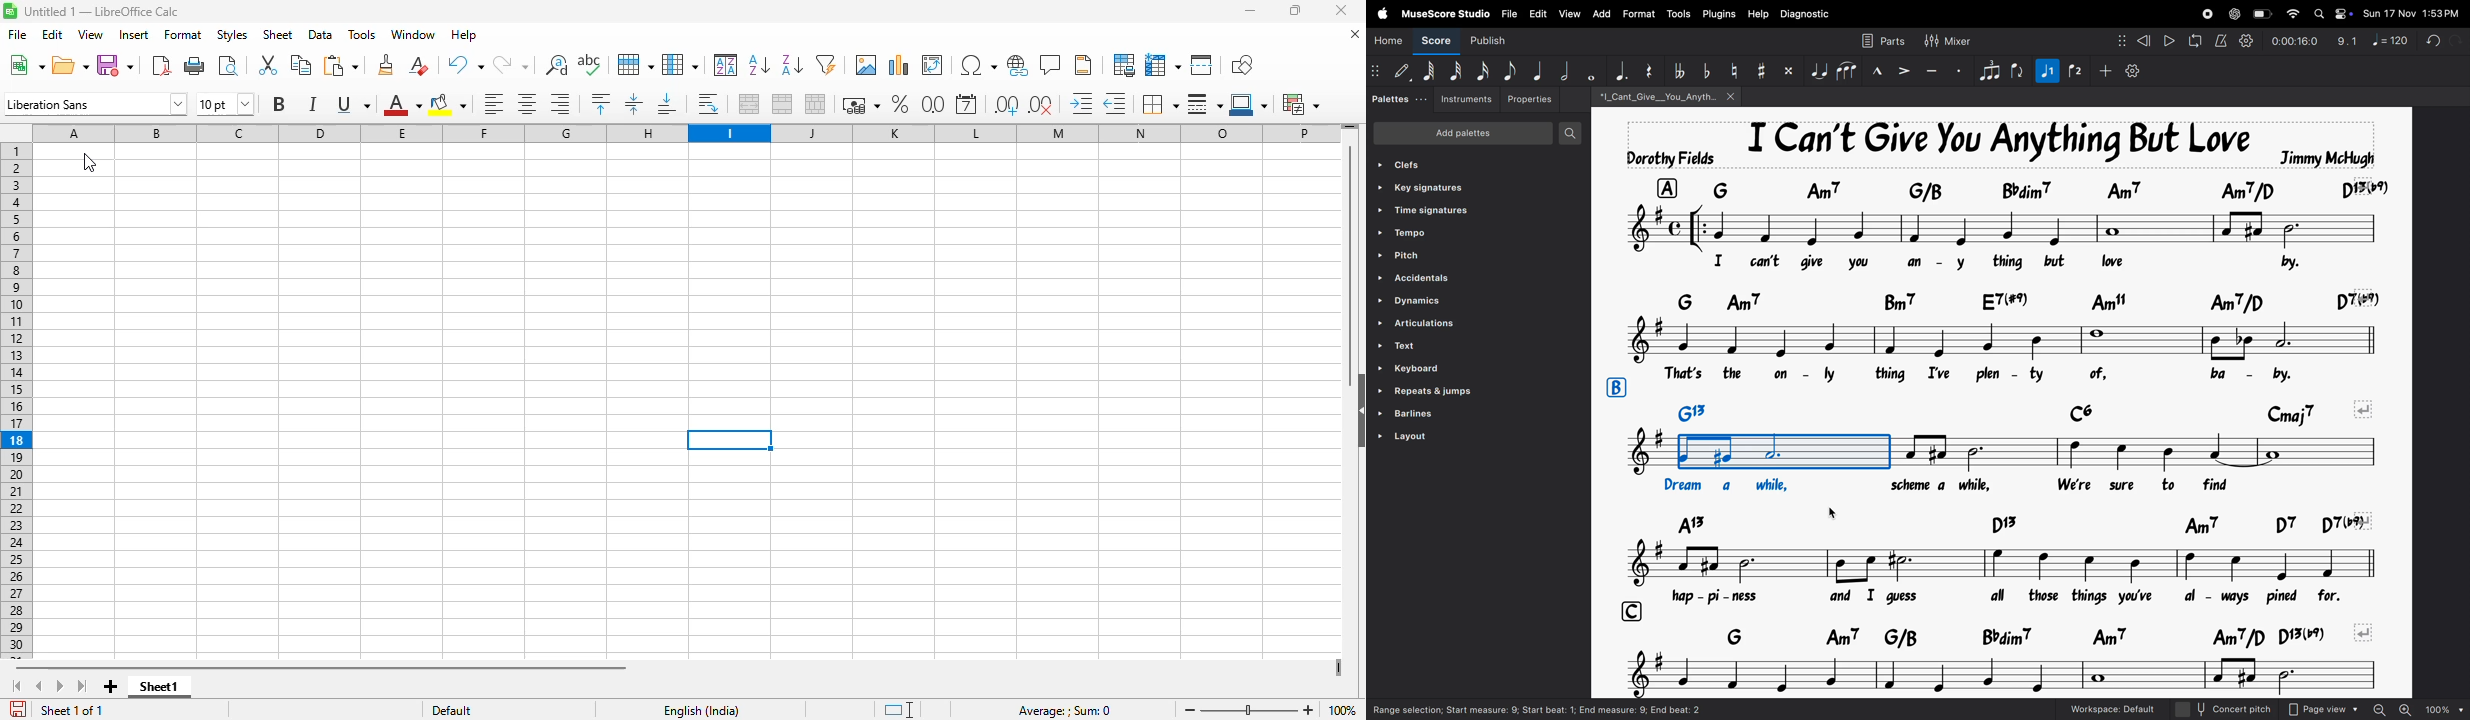 The width and height of the screenshot is (2492, 728). I want to click on whole note, so click(1589, 72).